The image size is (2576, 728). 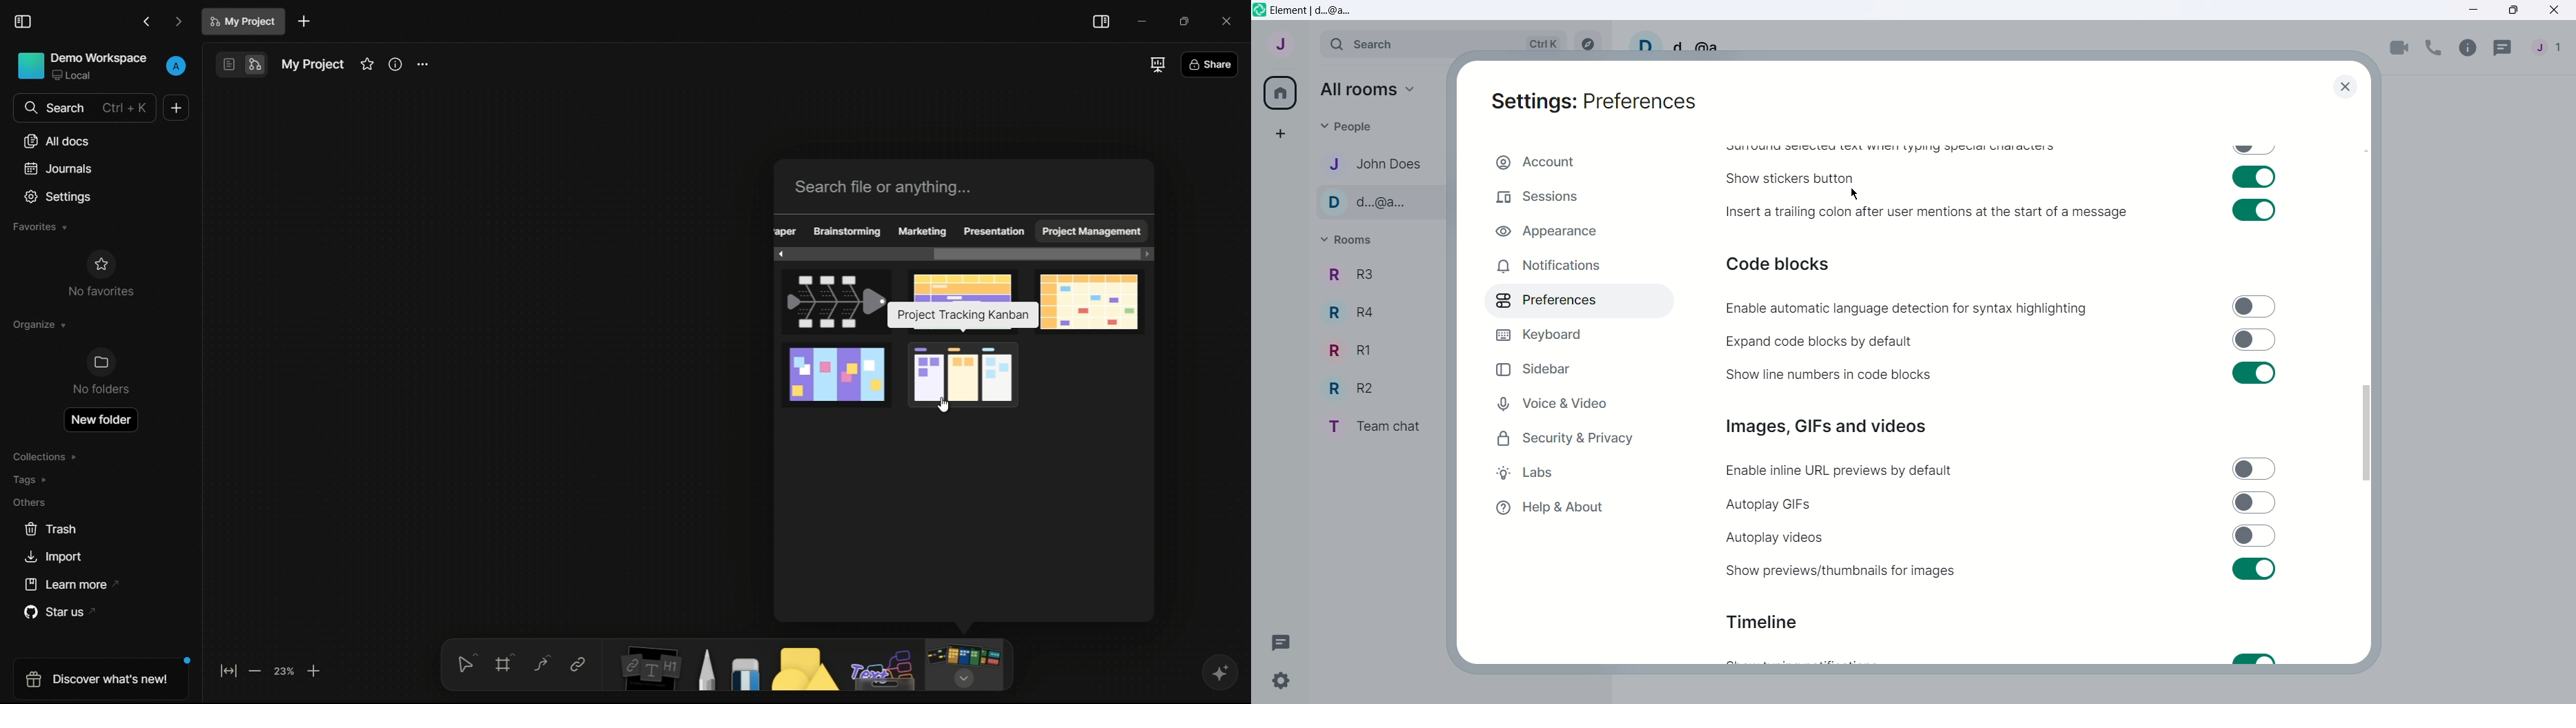 What do you see at coordinates (1838, 570) in the screenshot?
I see `Show previews or thumbnails for images` at bounding box center [1838, 570].